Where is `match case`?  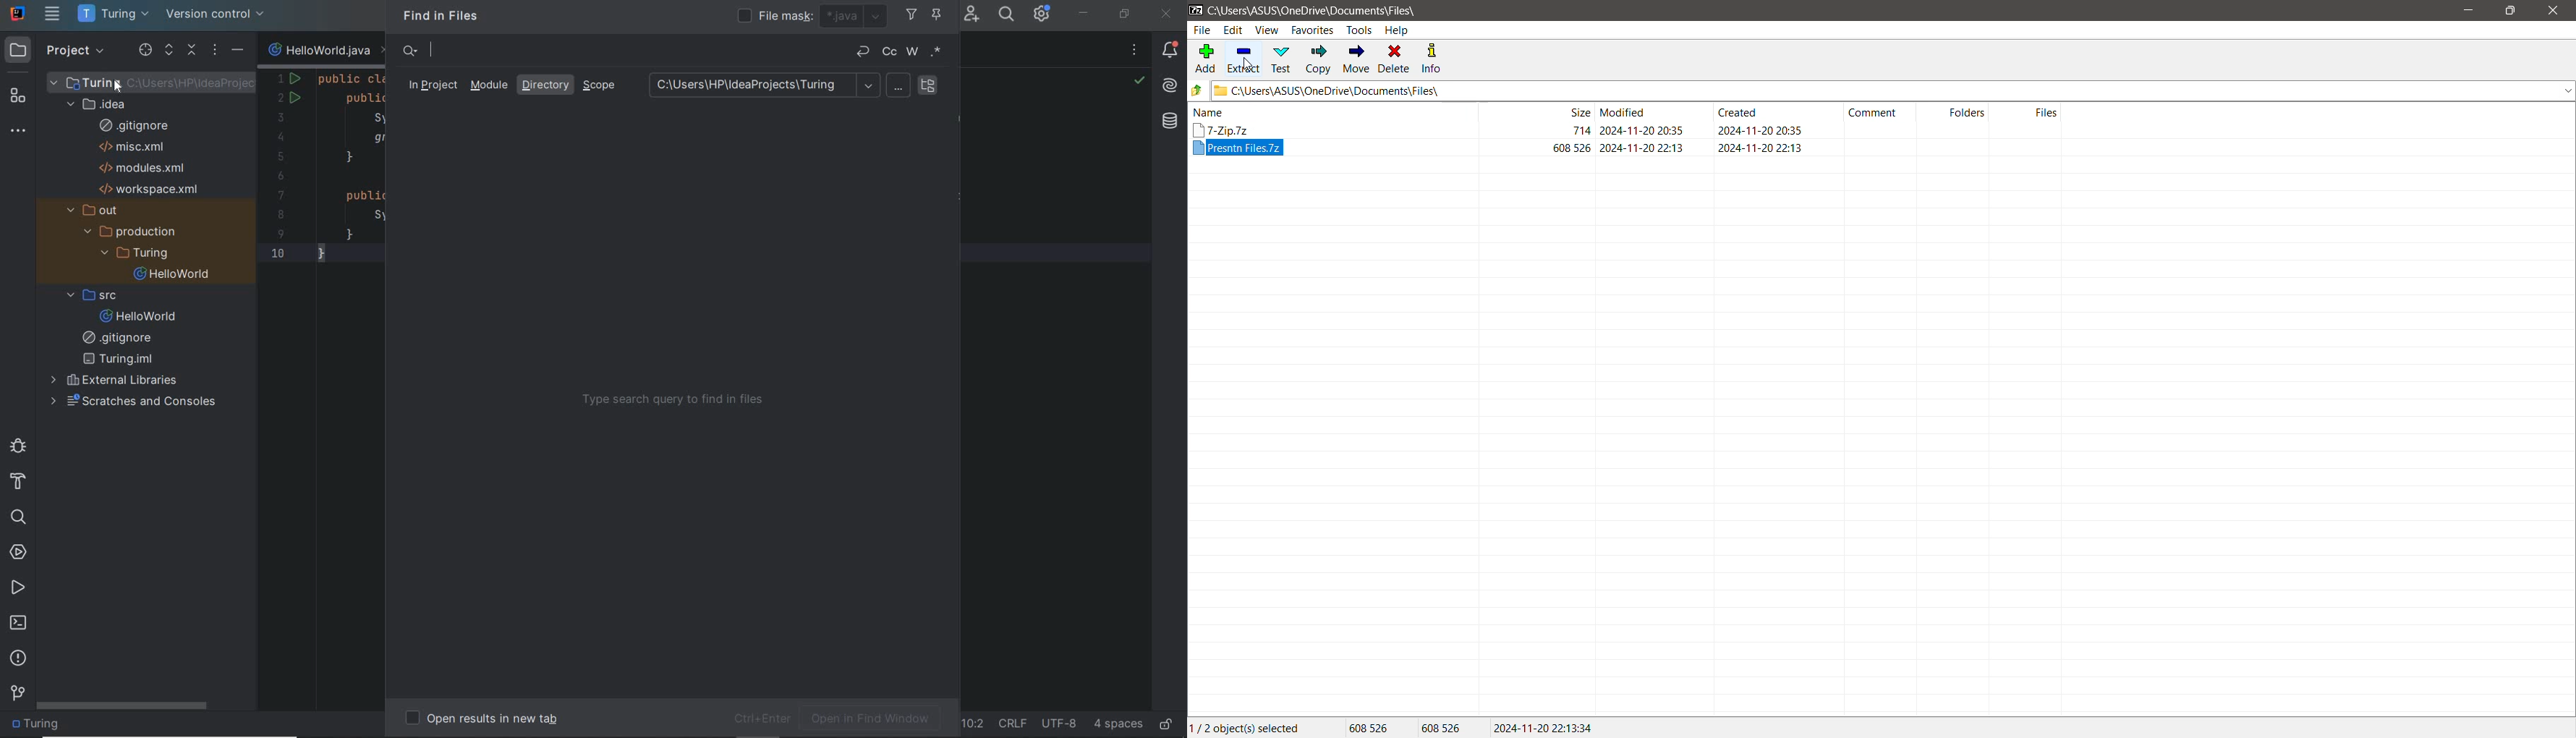
match case is located at coordinates (891, 51).